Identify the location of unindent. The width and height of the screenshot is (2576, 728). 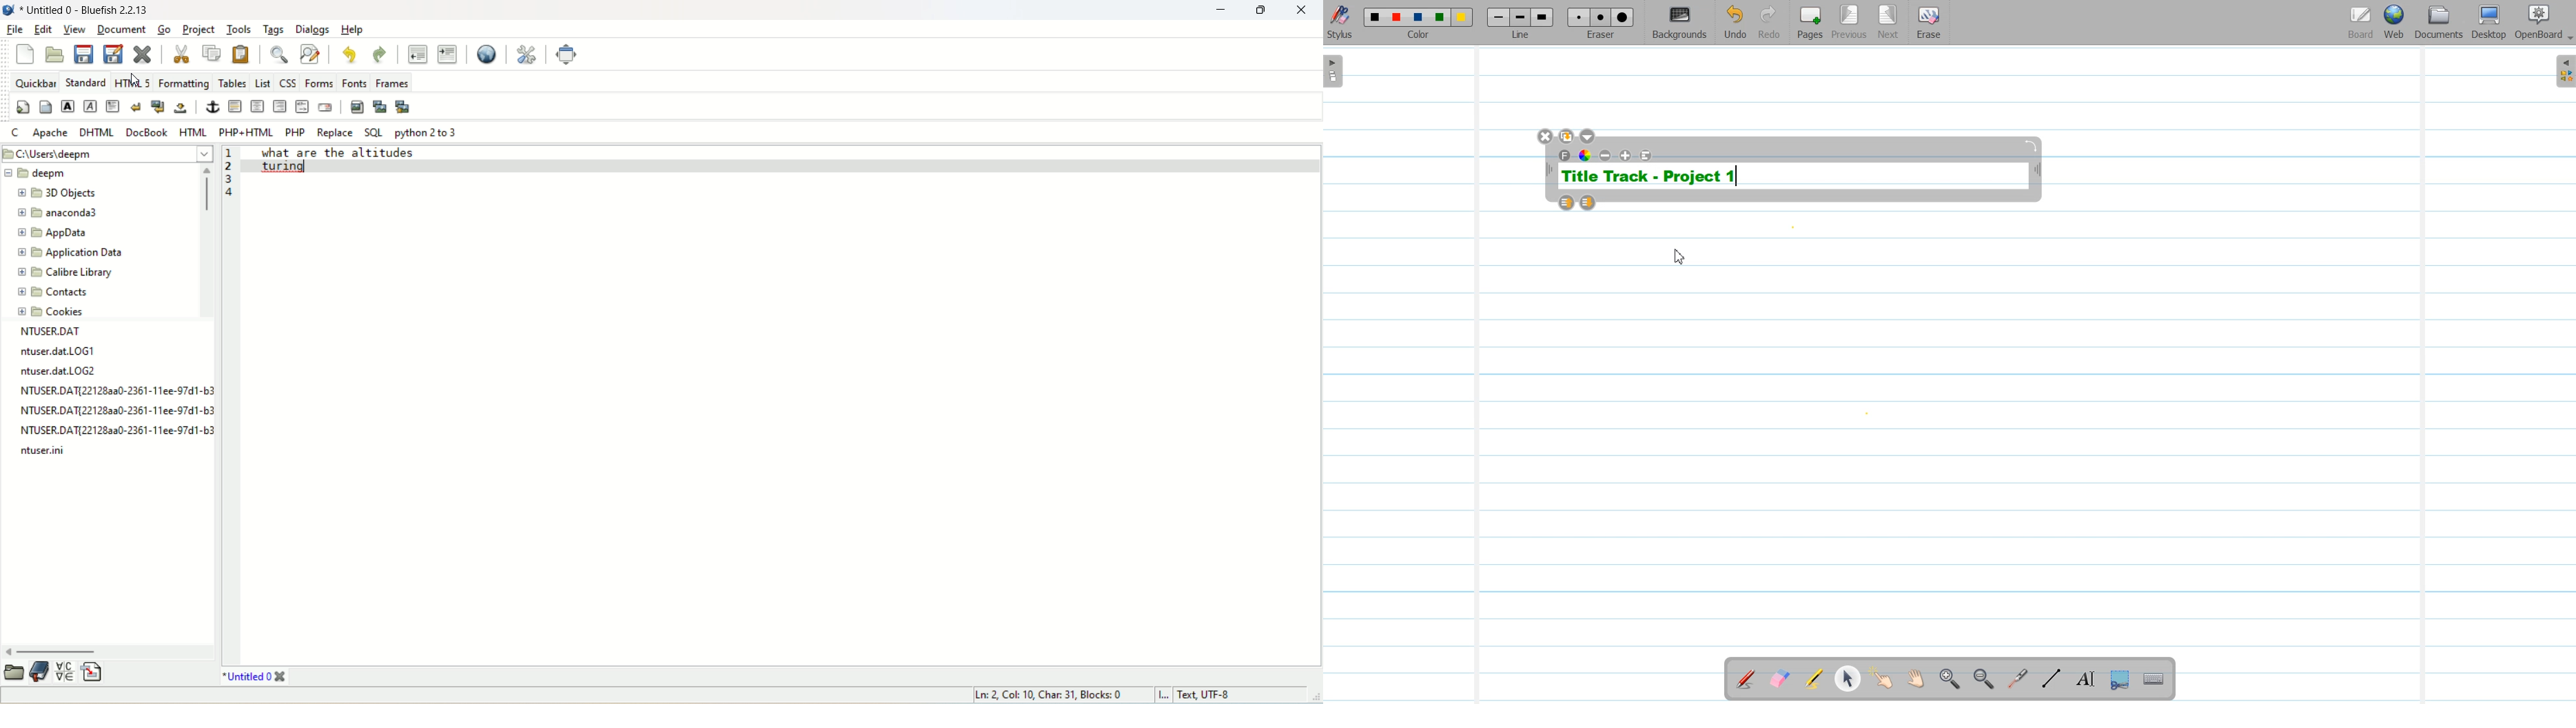
(417, 54).